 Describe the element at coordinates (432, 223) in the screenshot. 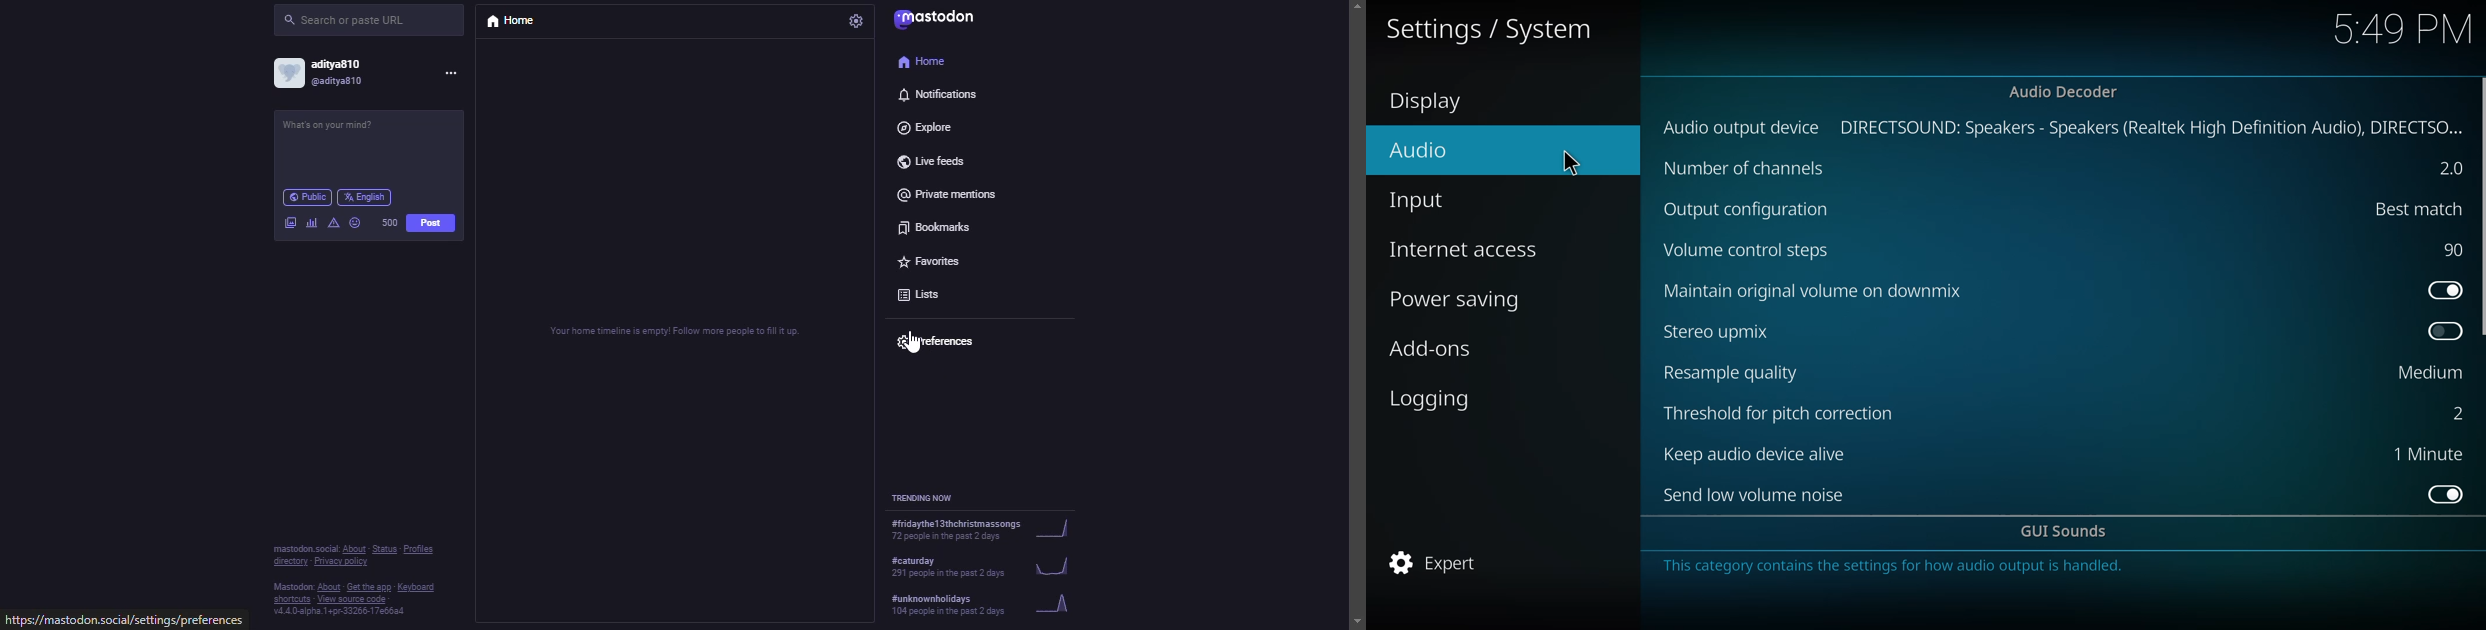

I see `post` at that location.